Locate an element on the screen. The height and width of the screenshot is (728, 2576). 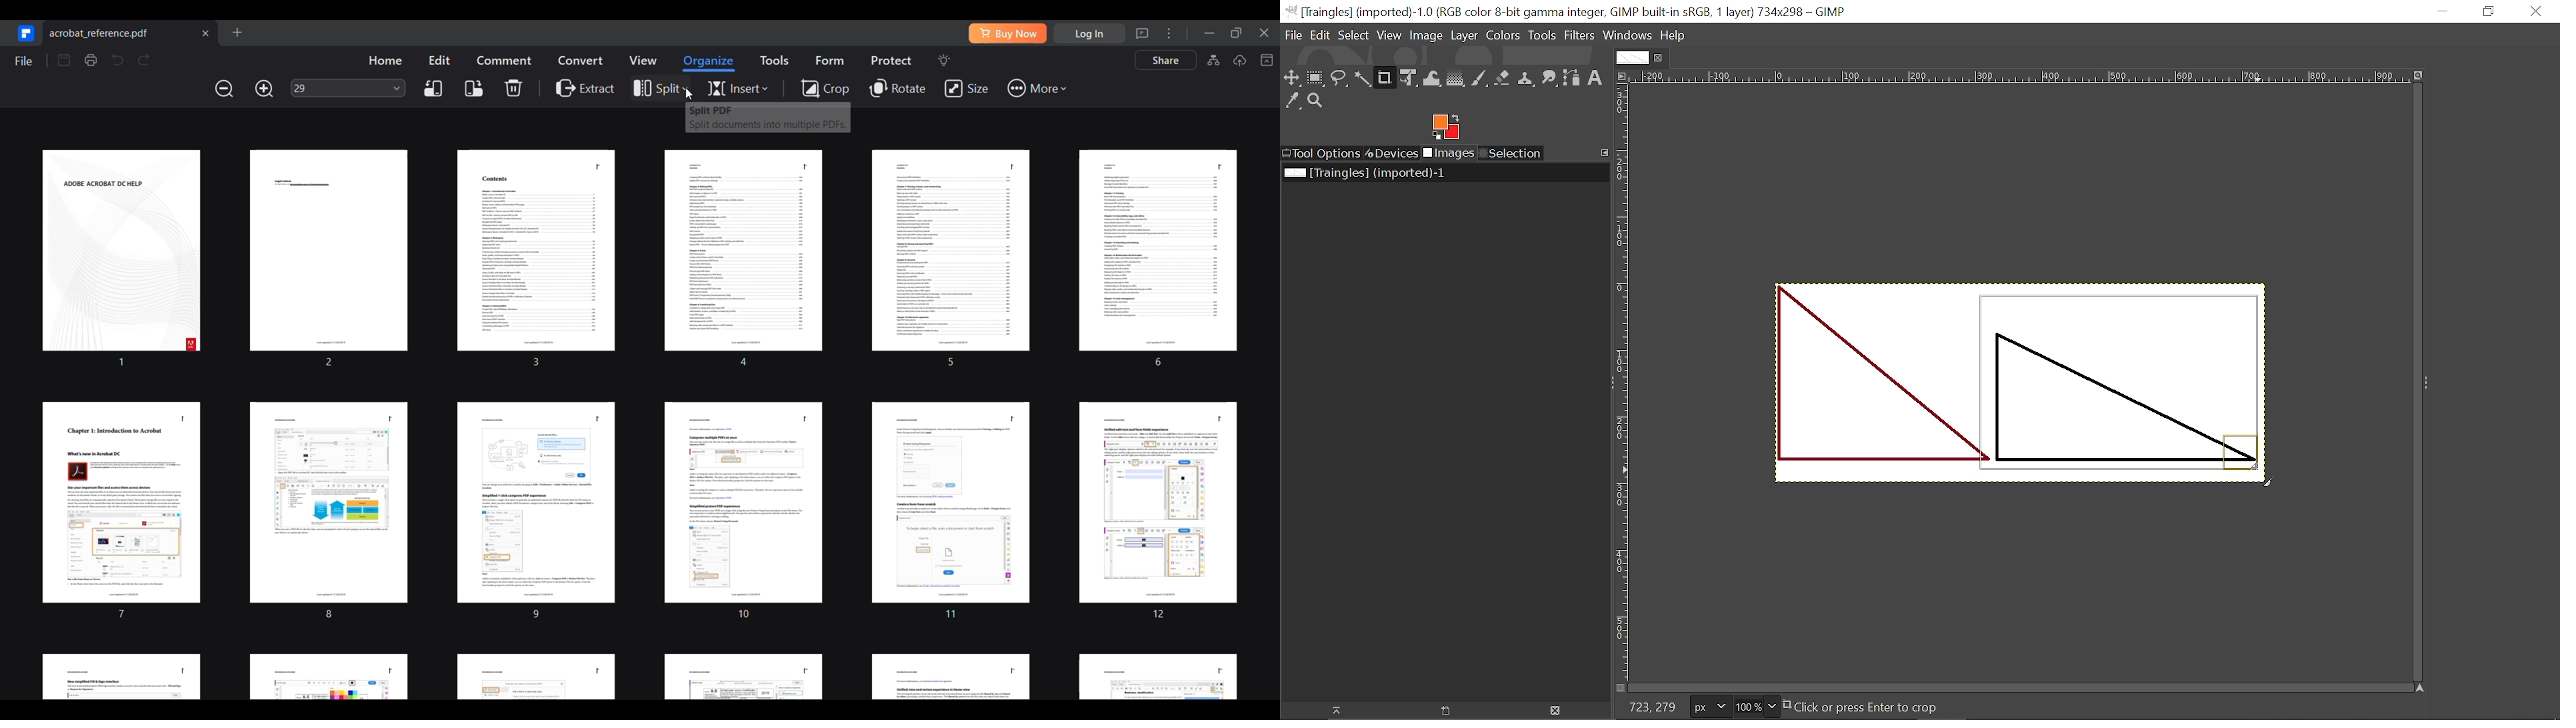
Crop tool is located at coordinates (1385, 79).